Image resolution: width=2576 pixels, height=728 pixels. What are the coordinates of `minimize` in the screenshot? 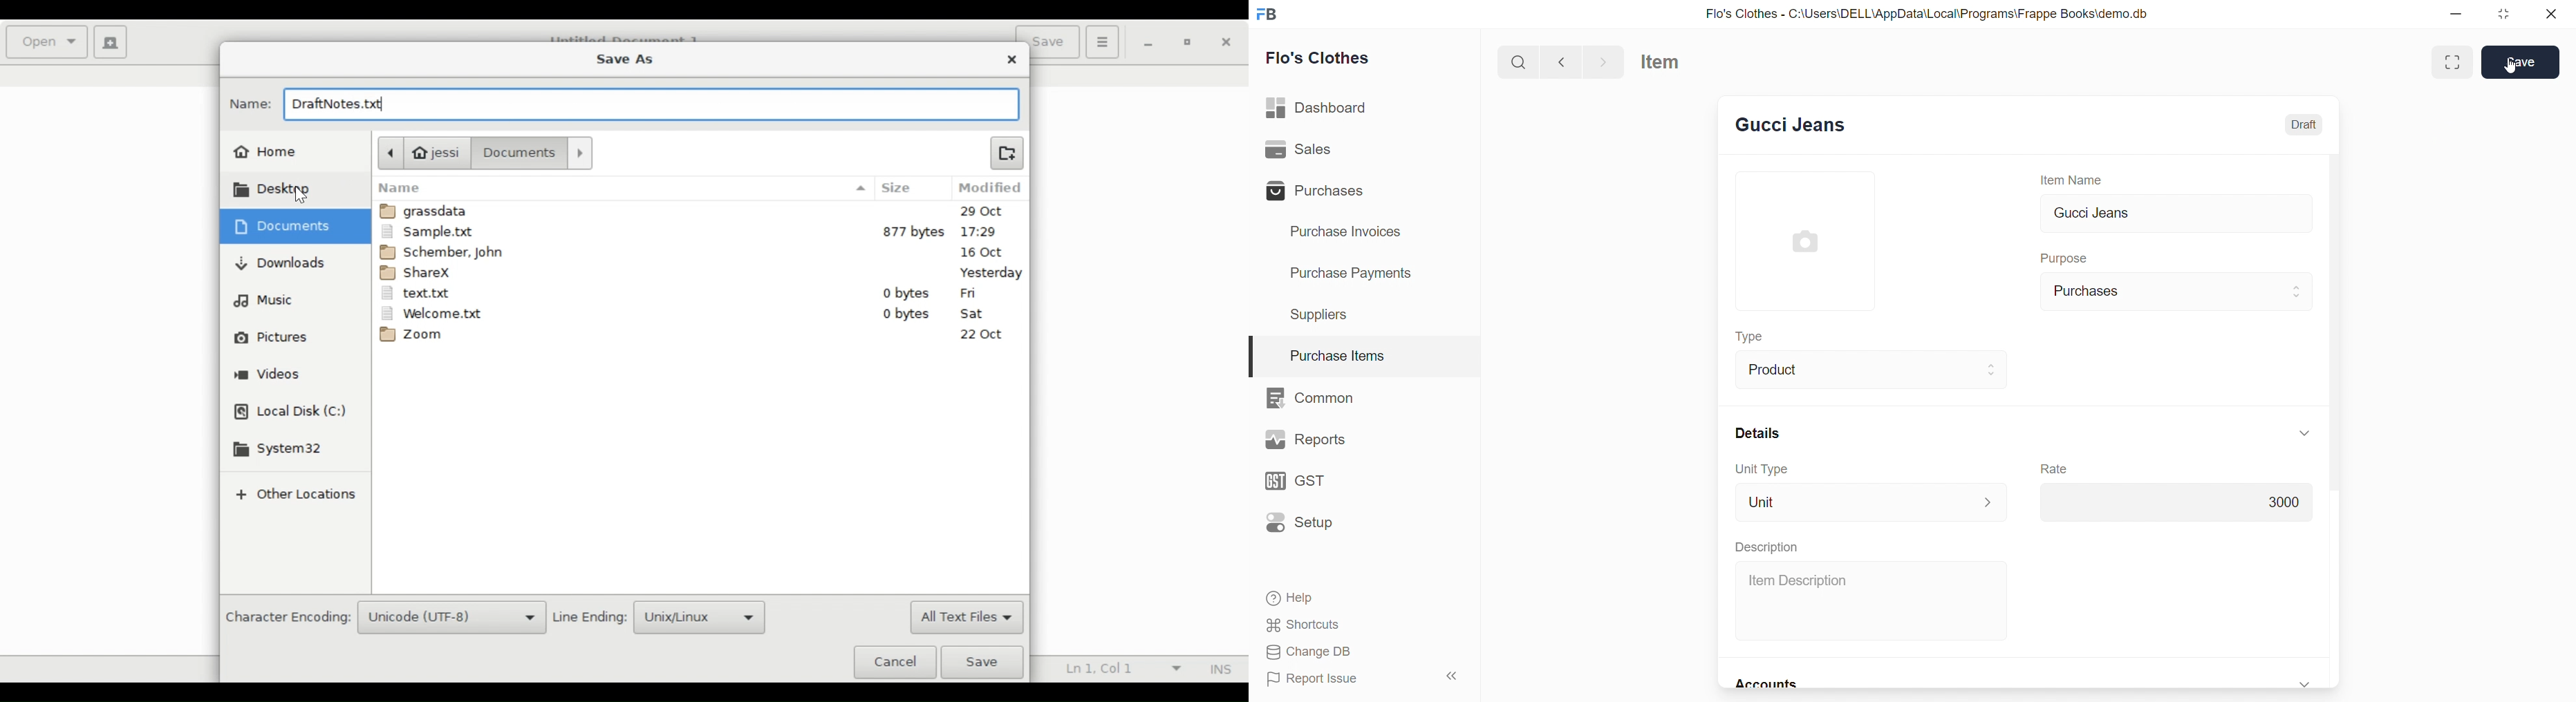 It's located at (2461, 14).